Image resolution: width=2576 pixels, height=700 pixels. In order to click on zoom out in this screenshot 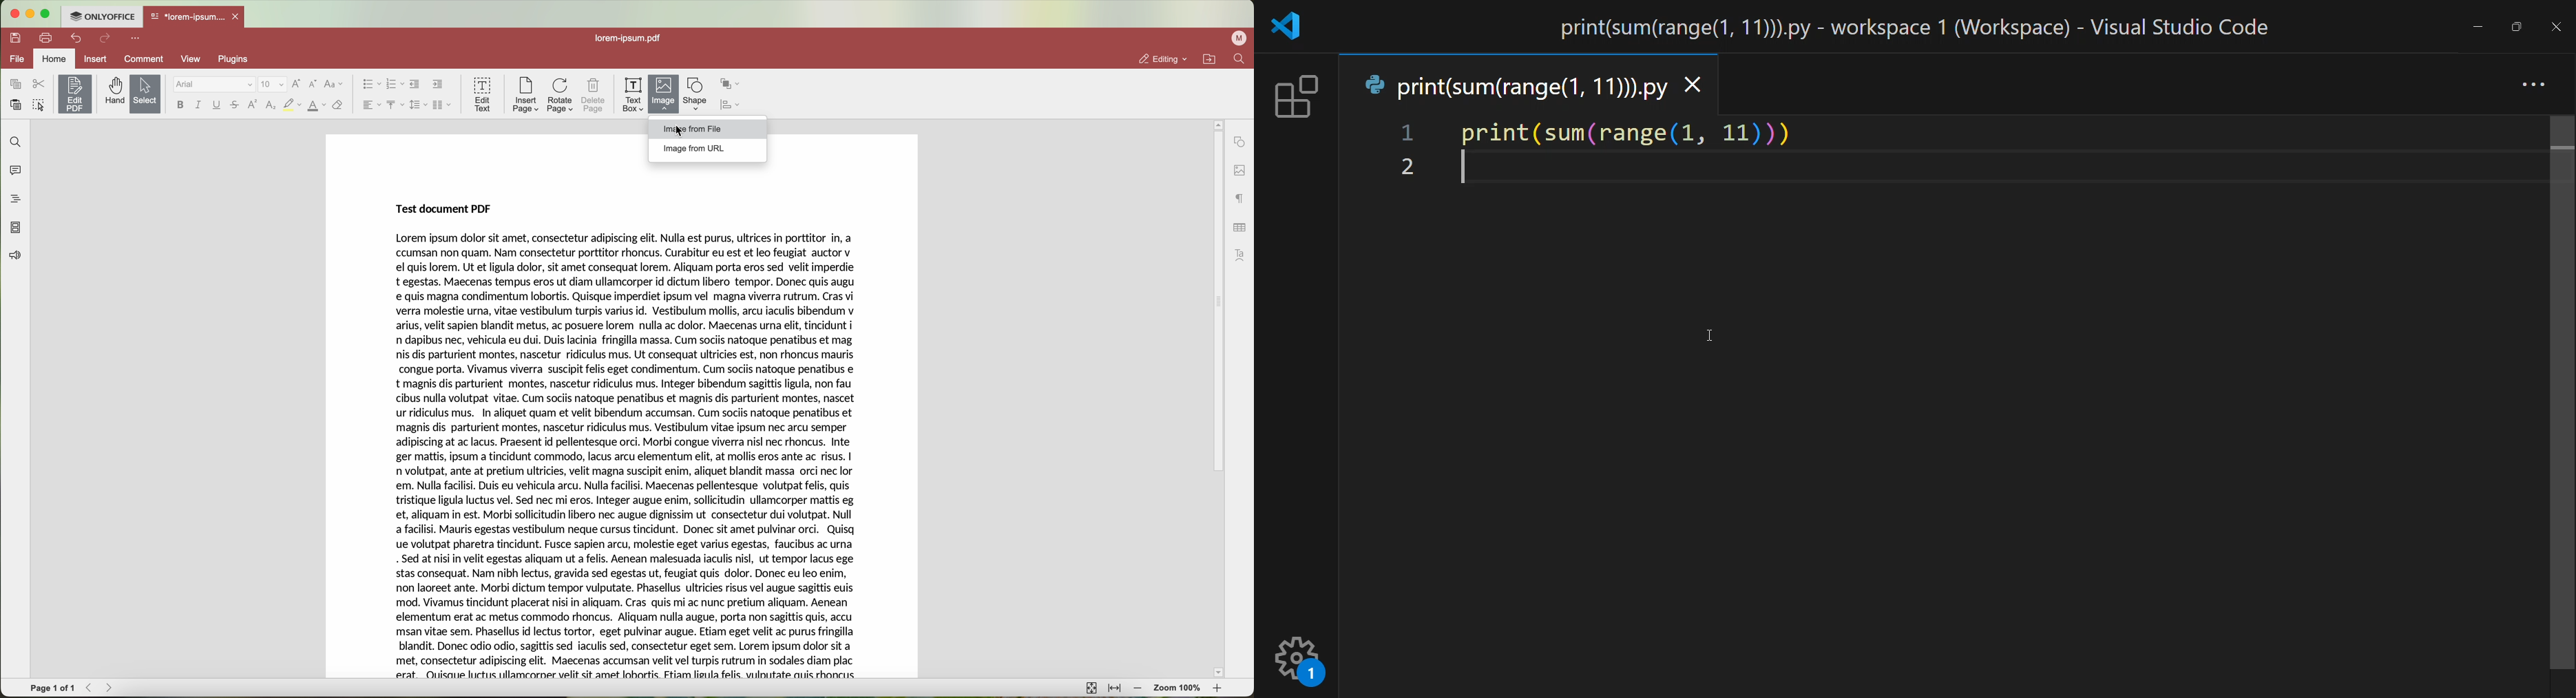, I will do `click(1138, 688)`.